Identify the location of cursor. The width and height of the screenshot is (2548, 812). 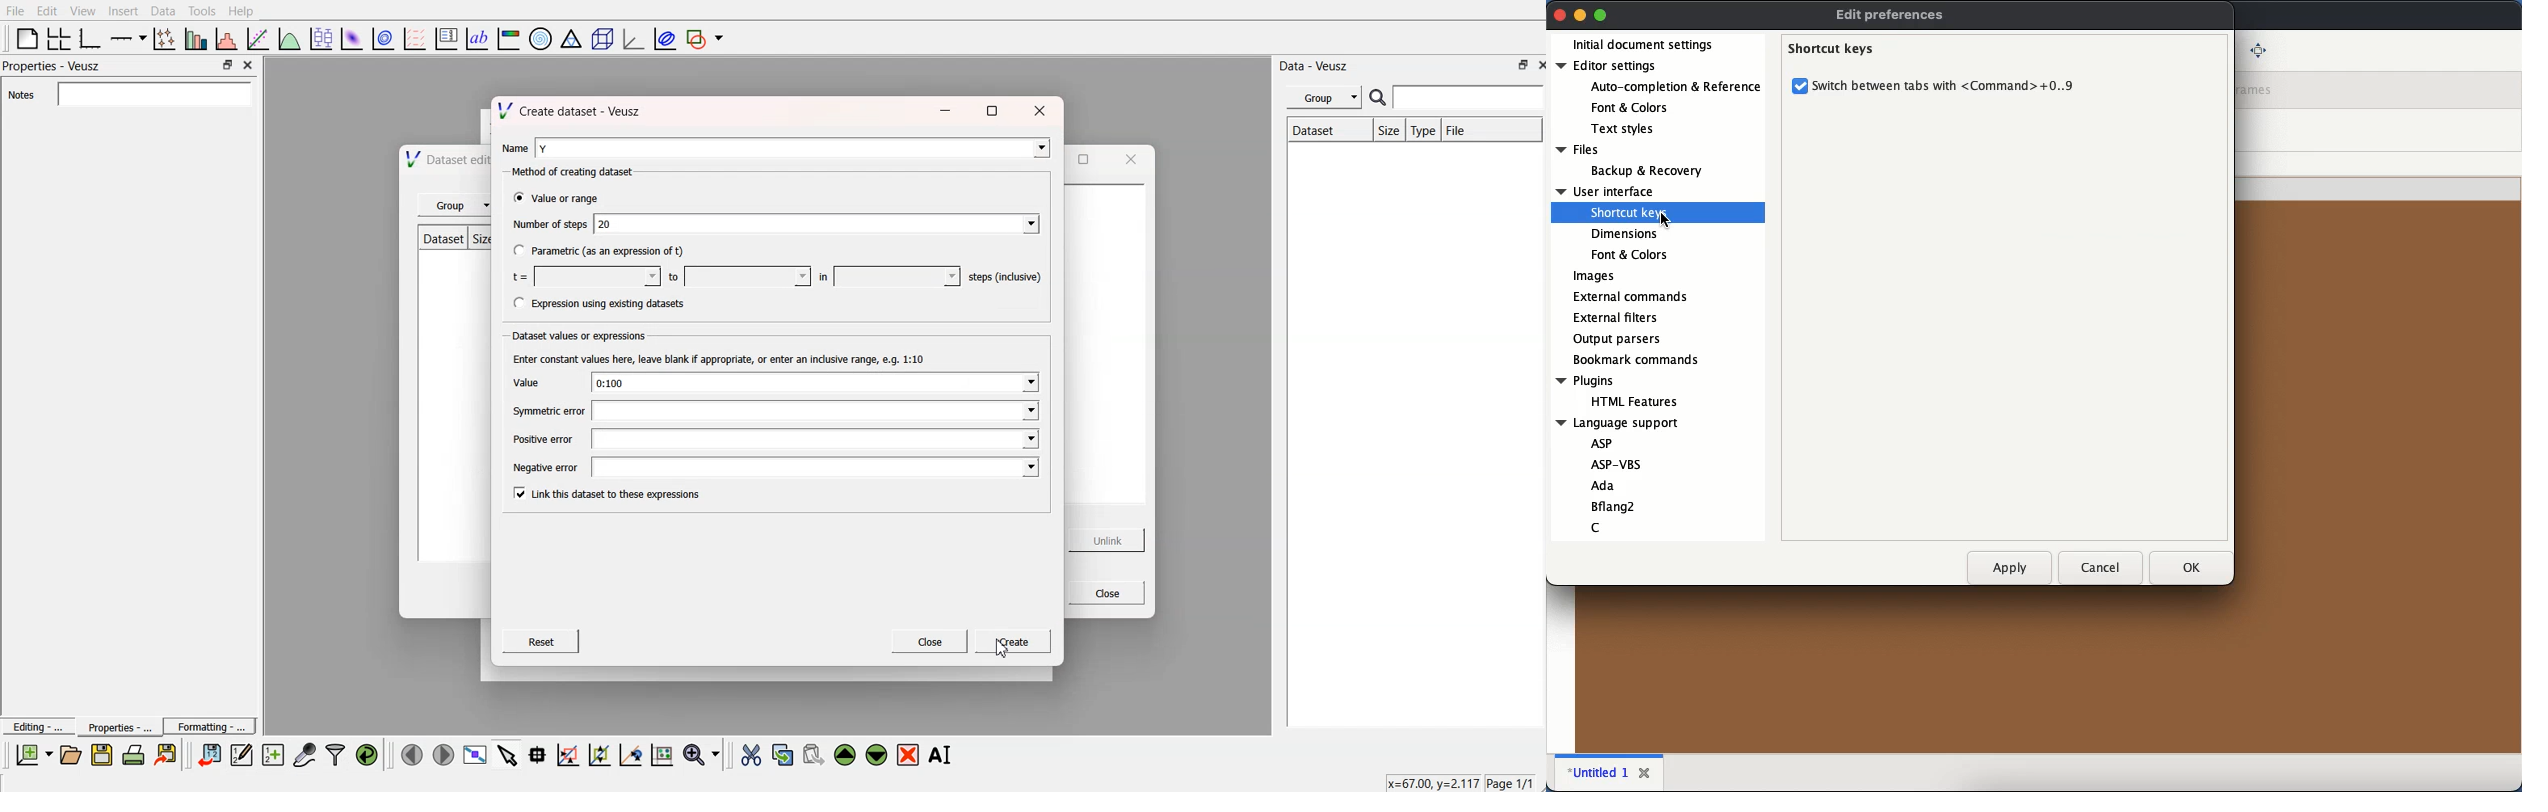
(1001, 650).